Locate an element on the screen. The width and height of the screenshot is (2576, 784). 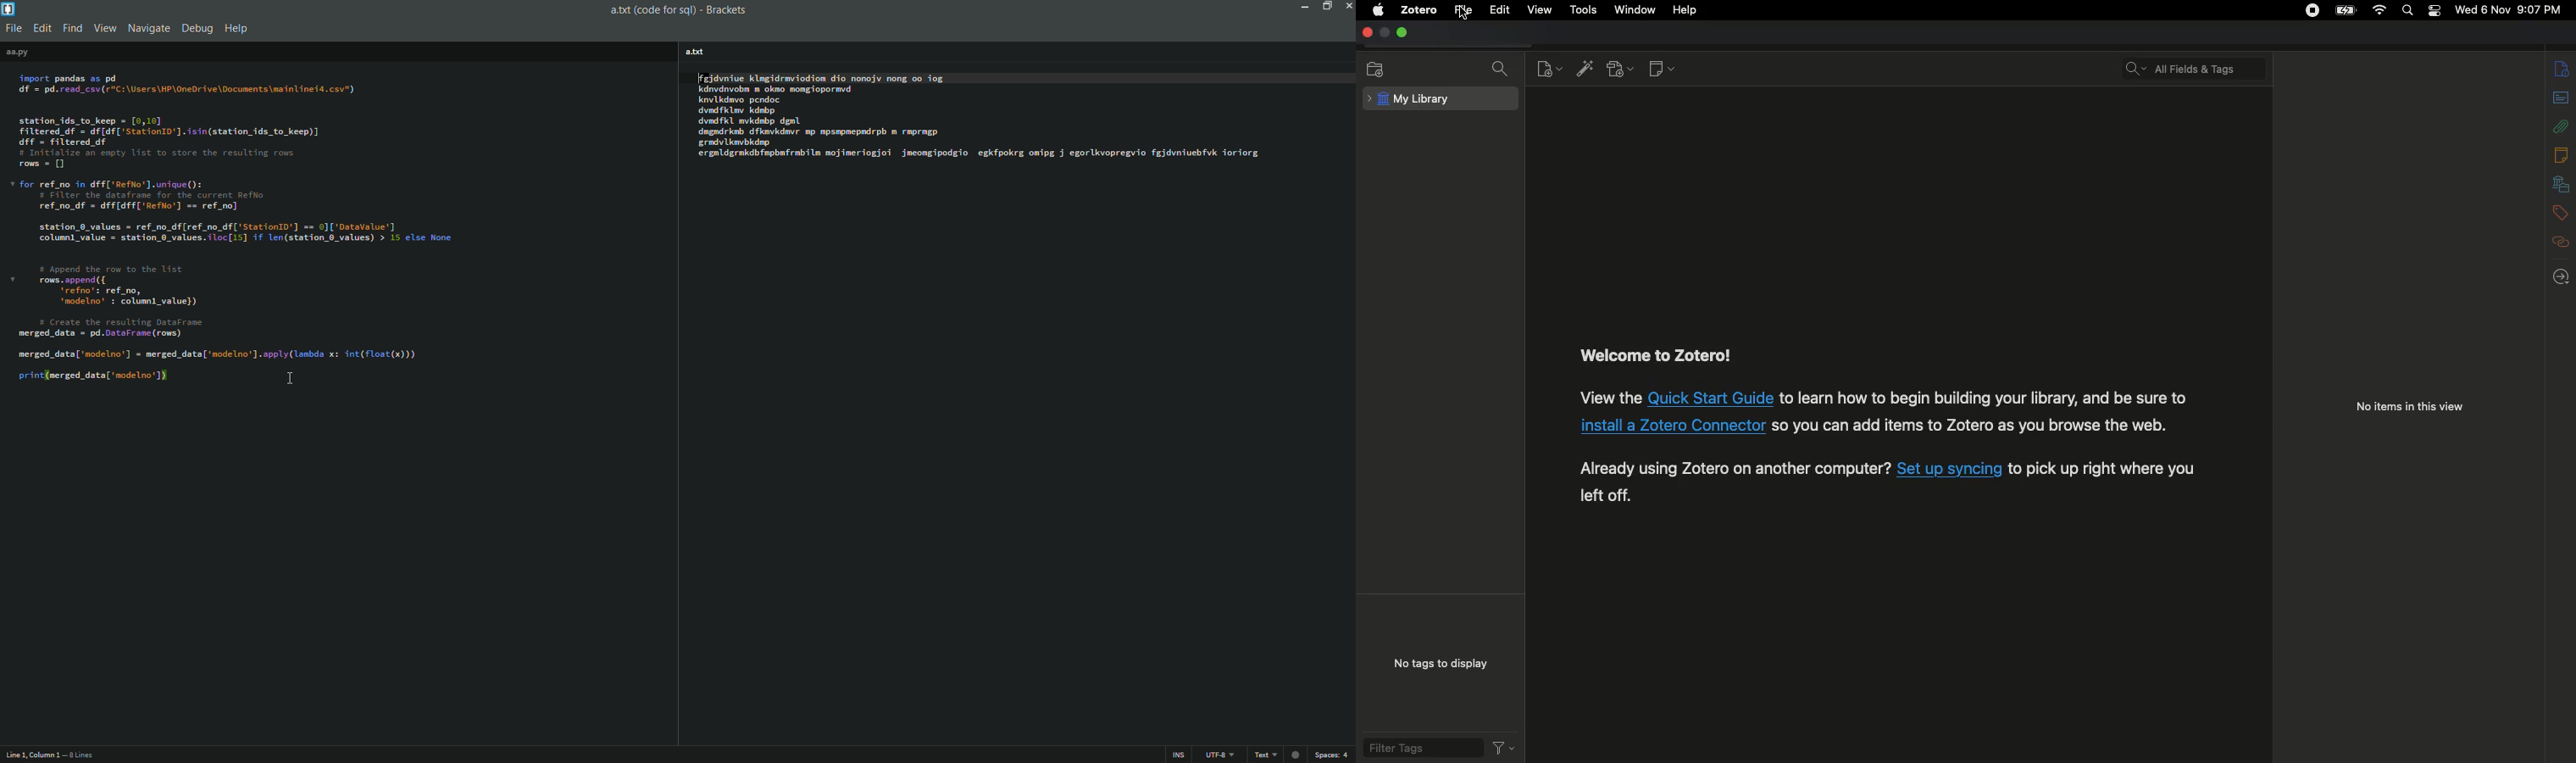
Related is located at coordinates (2562, 242).